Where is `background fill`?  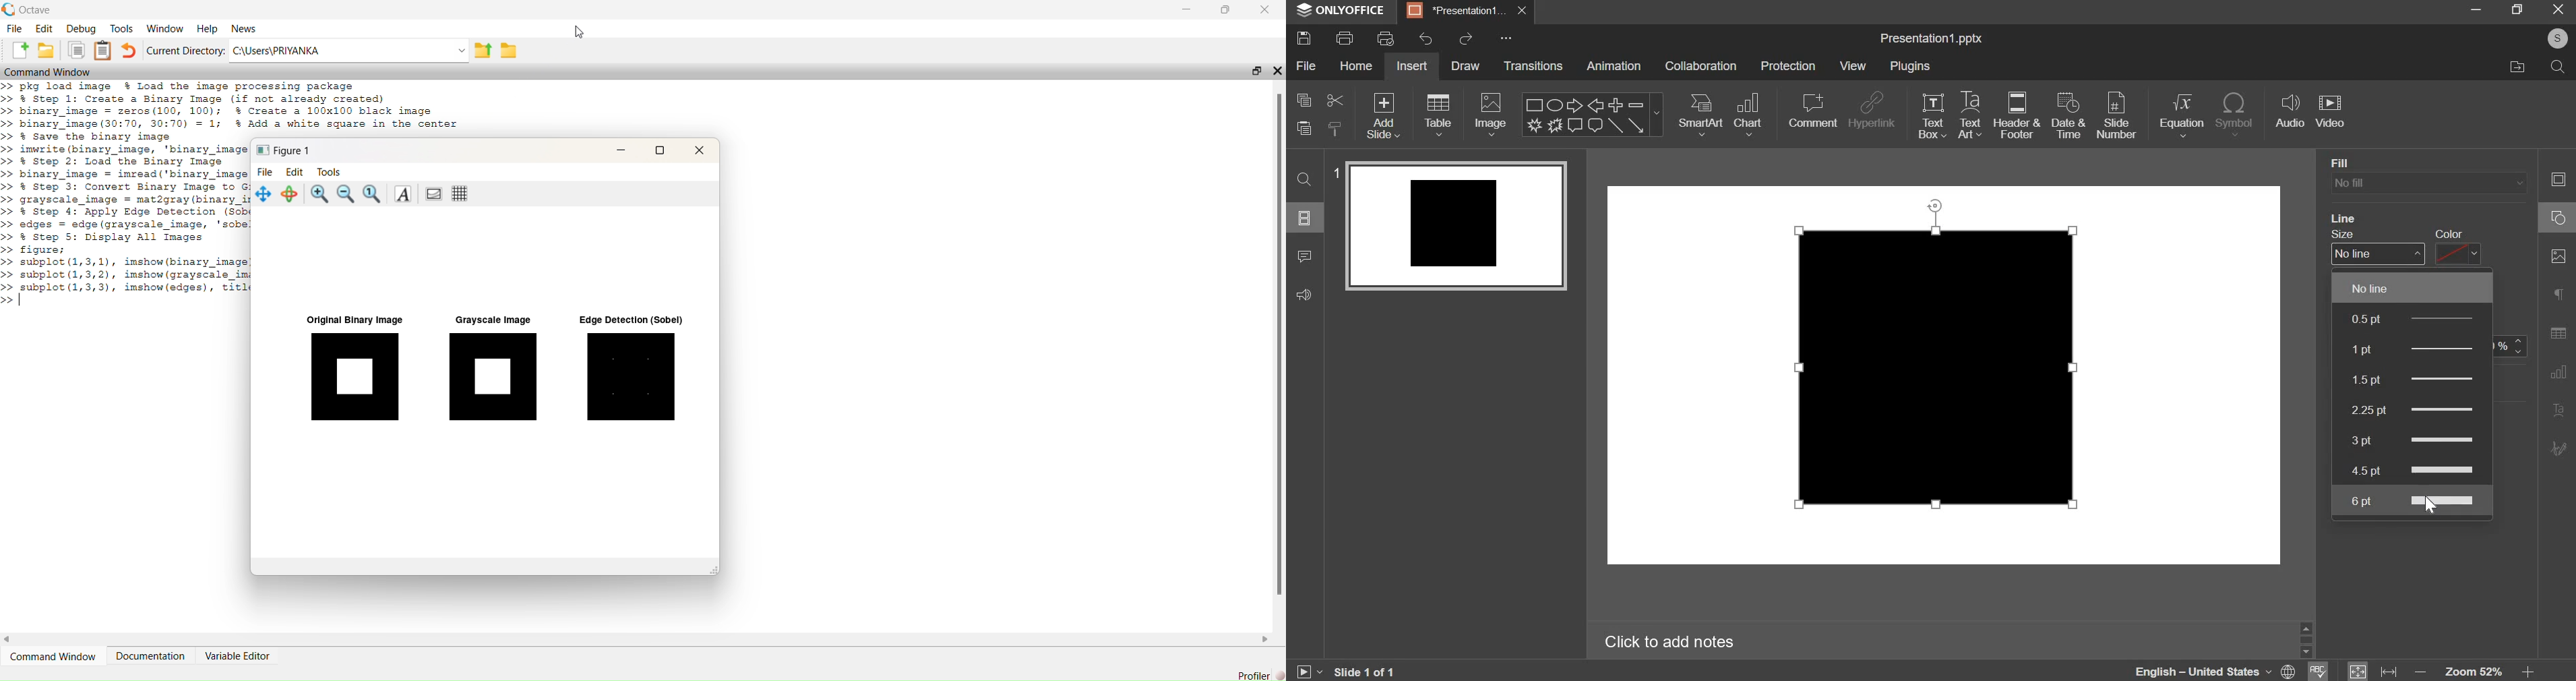 background fill is located at coordinates (2428, 183).